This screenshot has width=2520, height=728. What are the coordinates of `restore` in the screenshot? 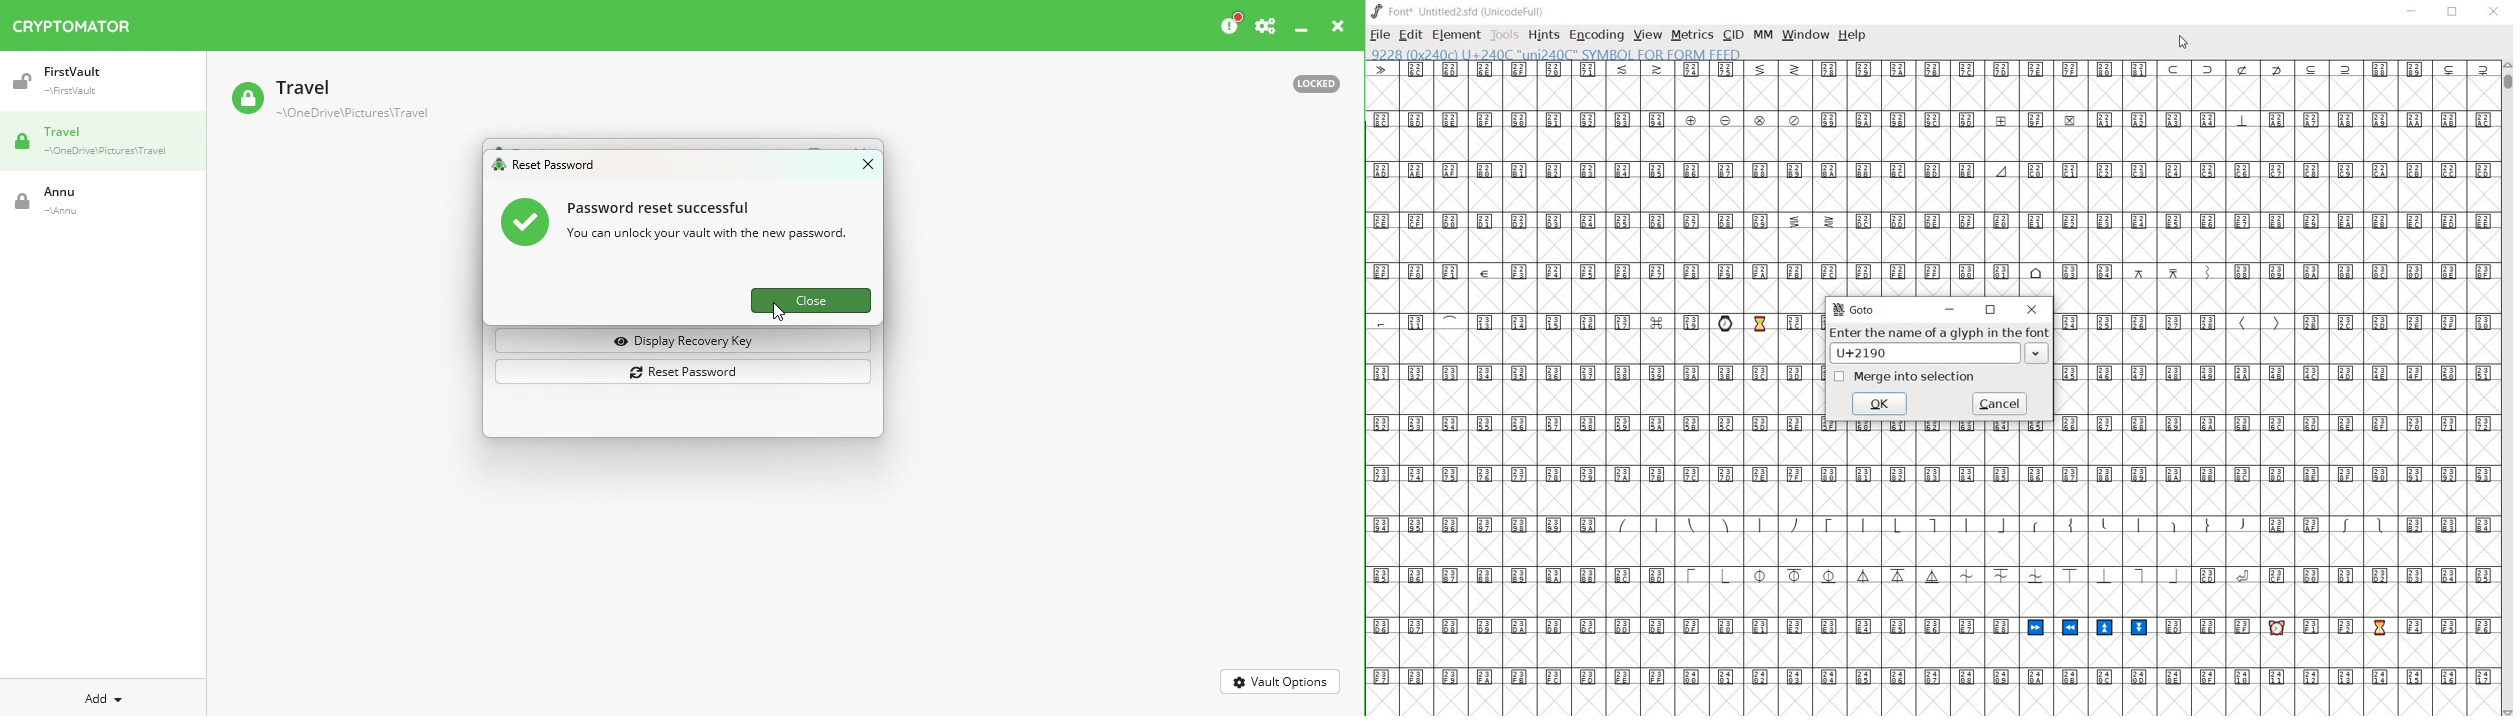 It's located at (2455, 11).